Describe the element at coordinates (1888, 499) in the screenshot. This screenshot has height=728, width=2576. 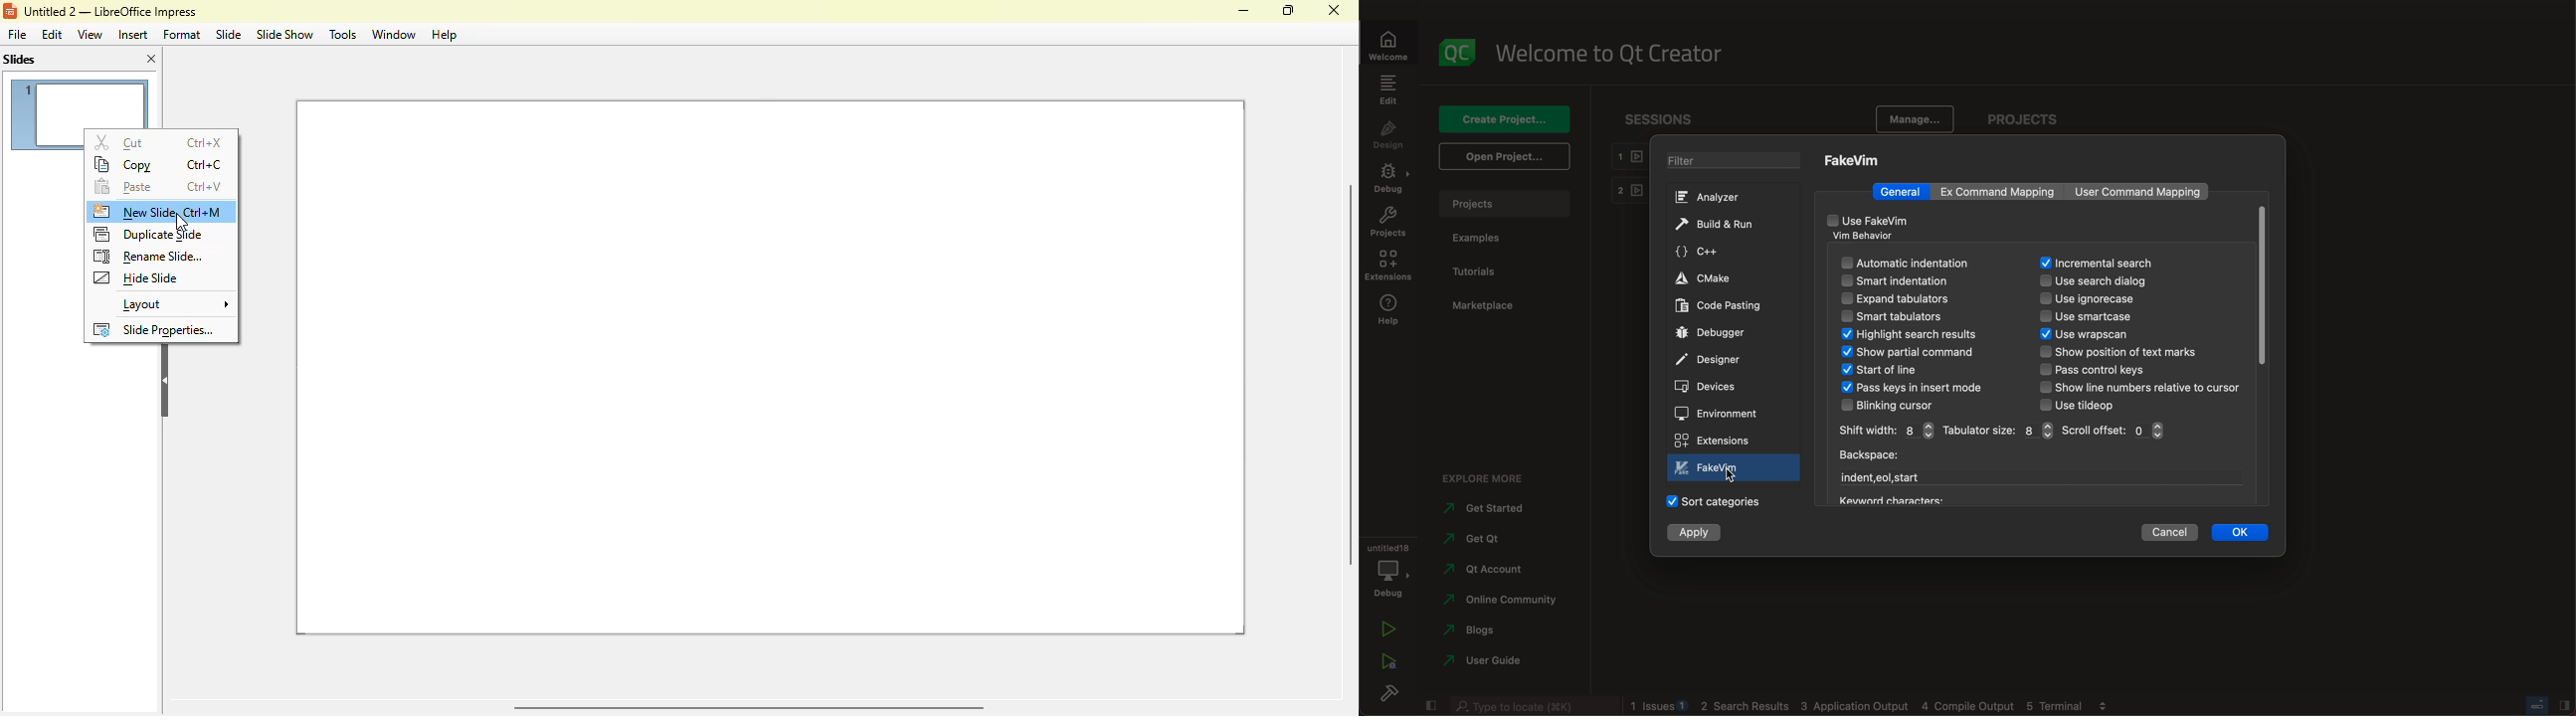
I see `keyword characters` at that location.